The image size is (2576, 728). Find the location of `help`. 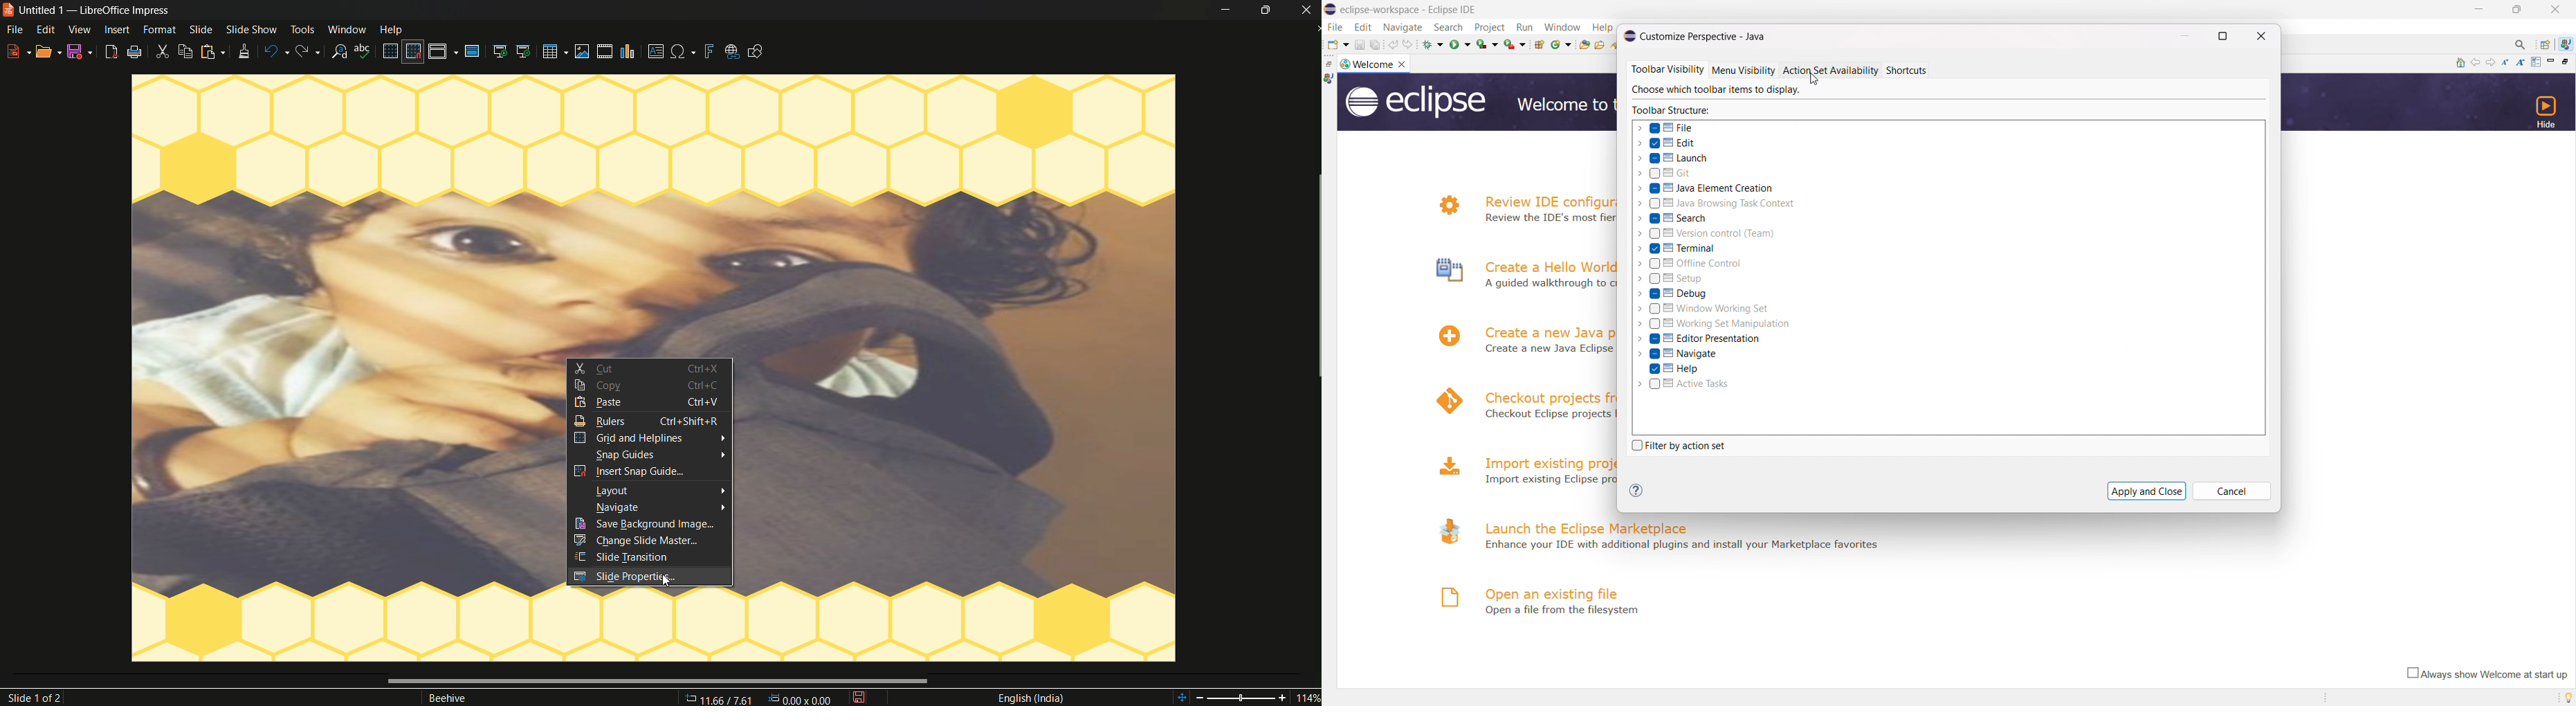

help is located at coordinates (1667, 369).